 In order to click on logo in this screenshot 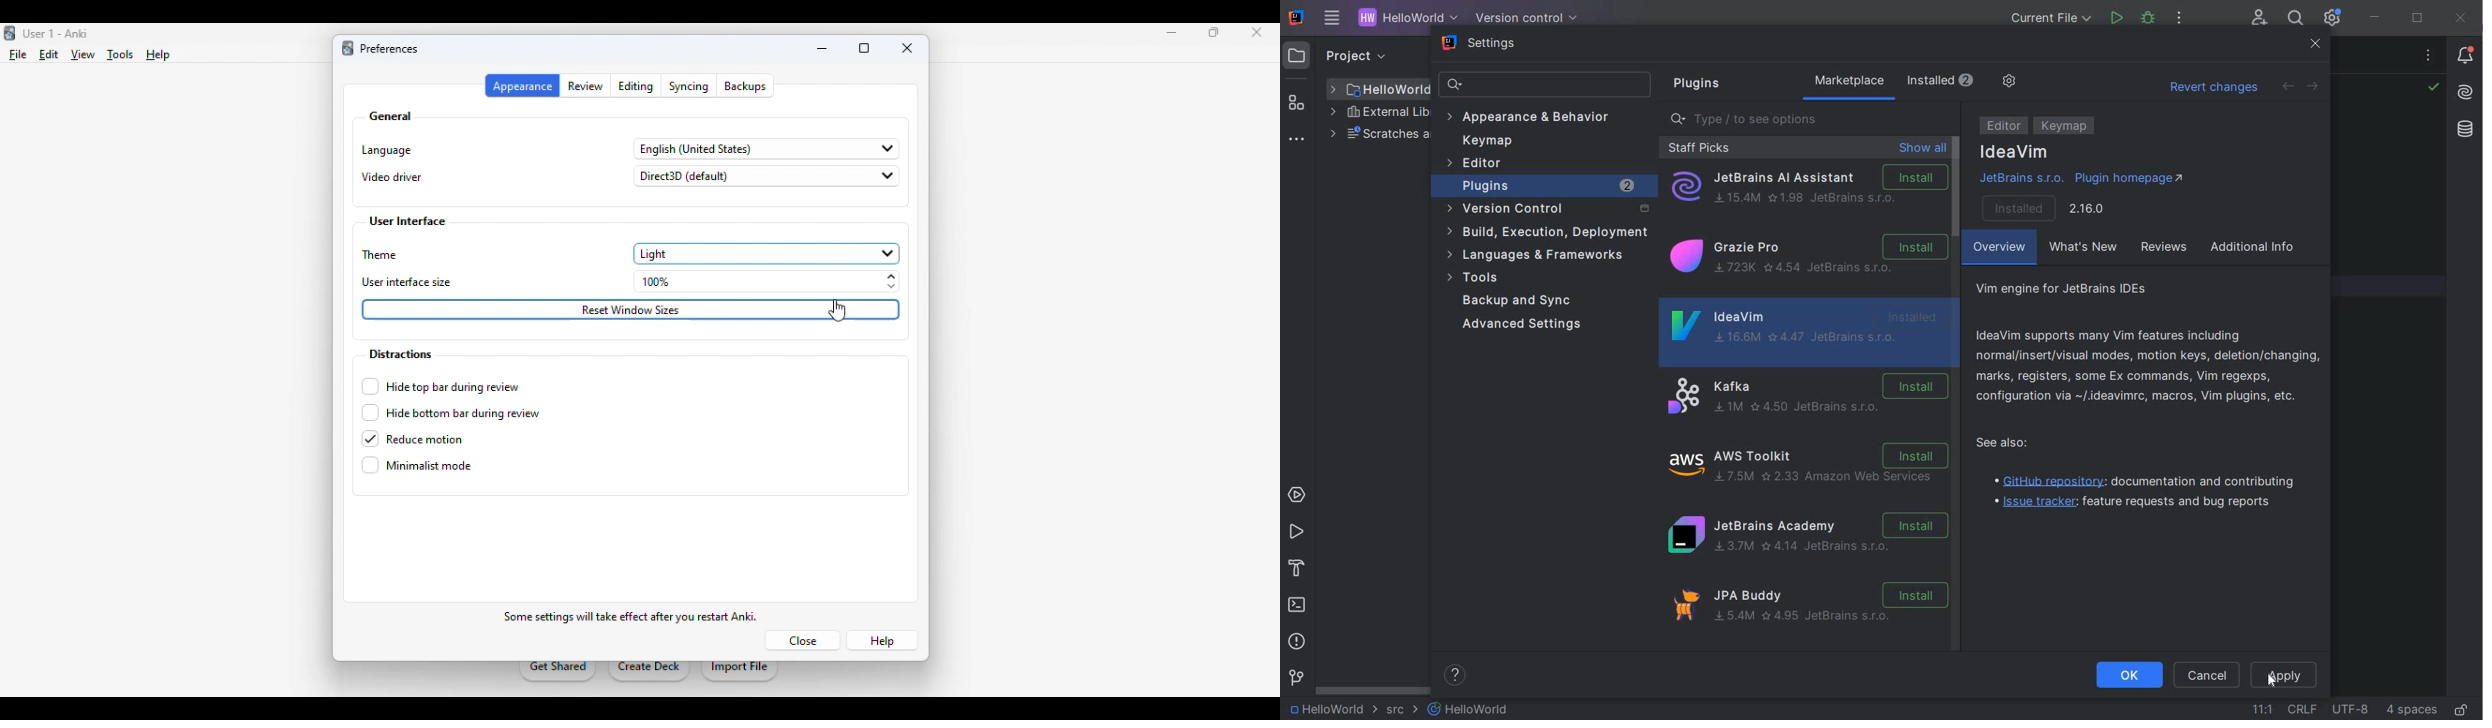, I will do `click(10, 33)`.